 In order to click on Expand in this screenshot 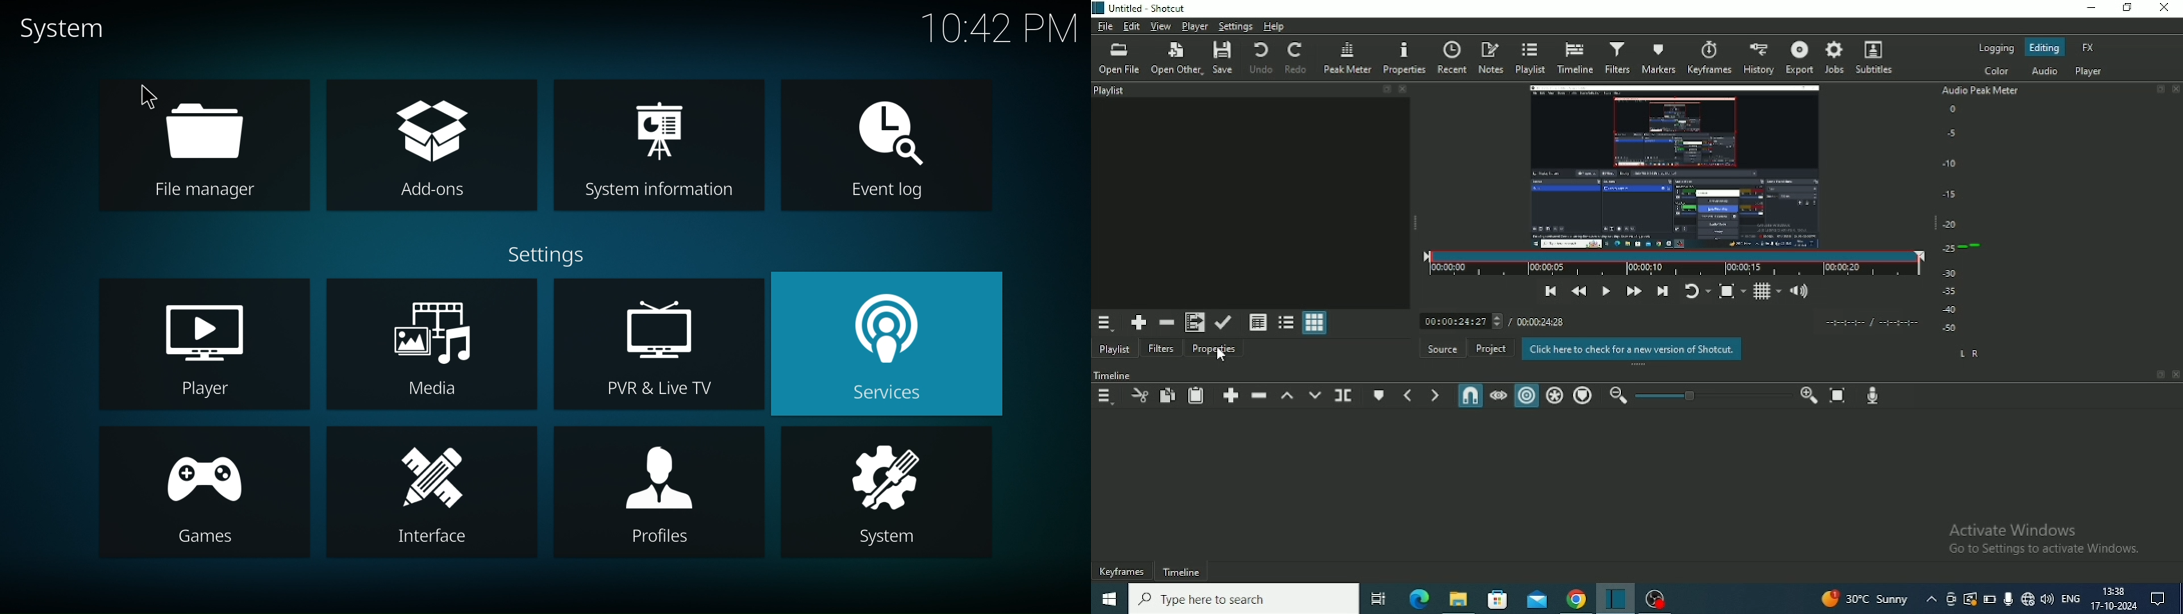, I will do `click(2161, 374)`.